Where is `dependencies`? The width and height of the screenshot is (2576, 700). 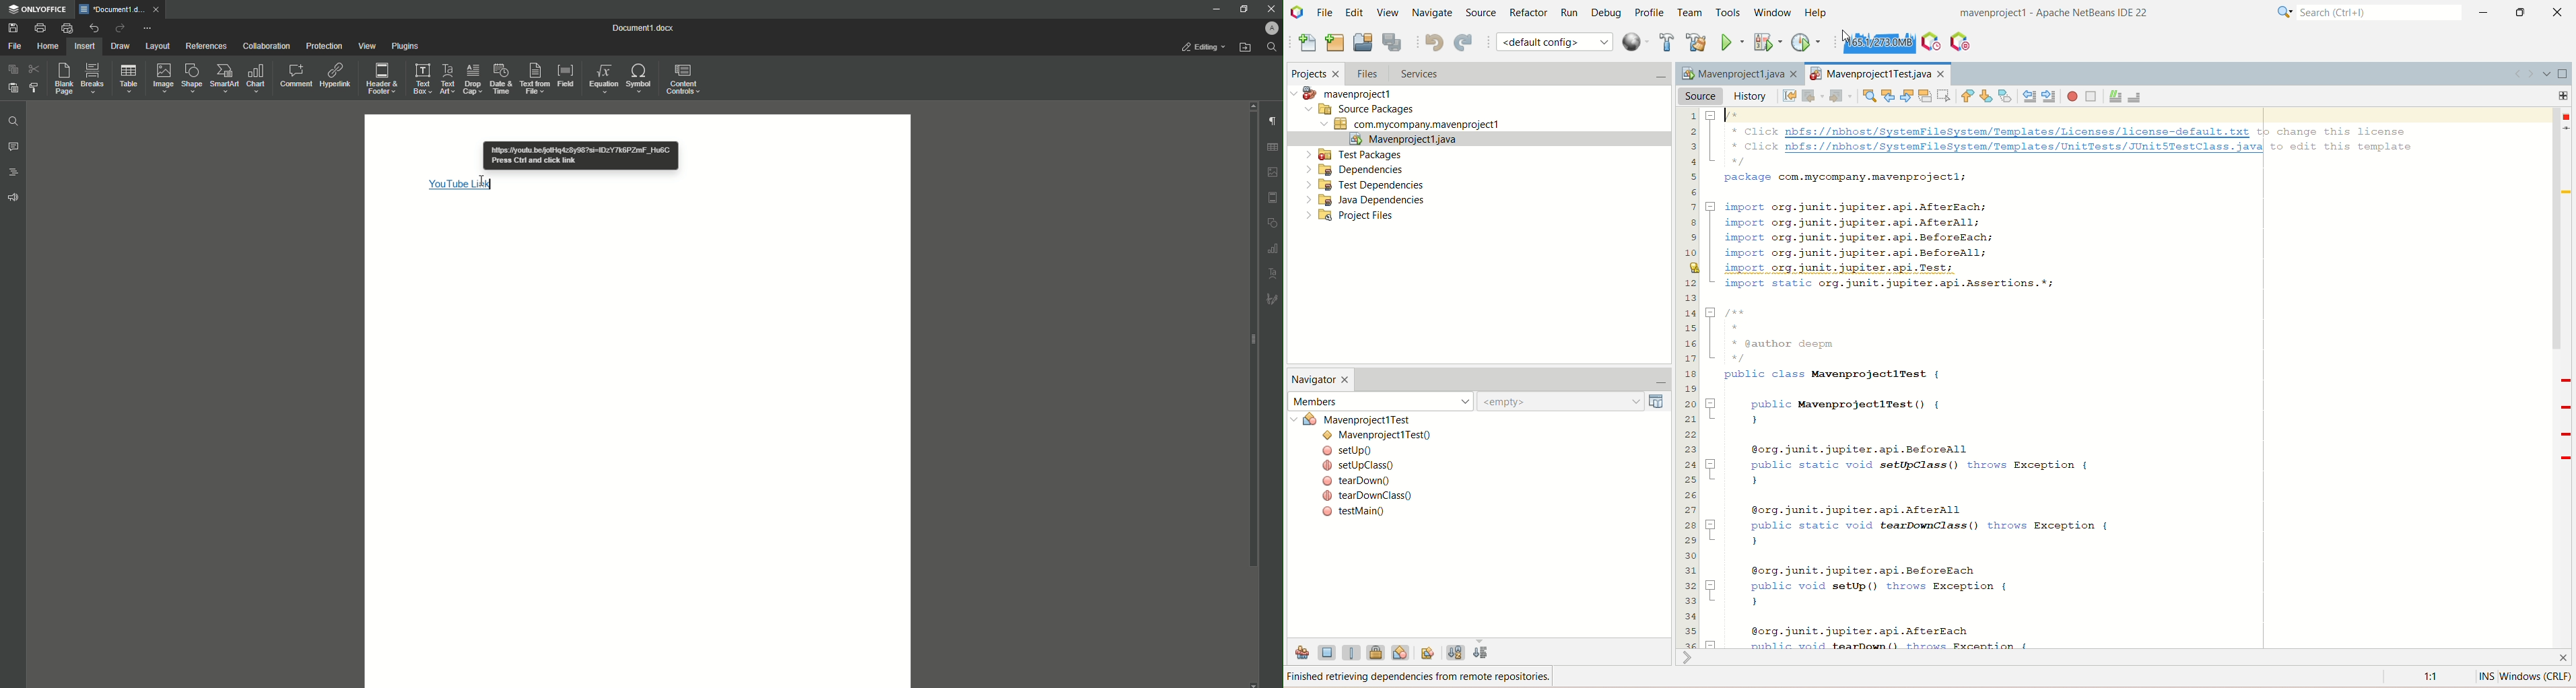
dependencies is located at coordinates (1361, 168).